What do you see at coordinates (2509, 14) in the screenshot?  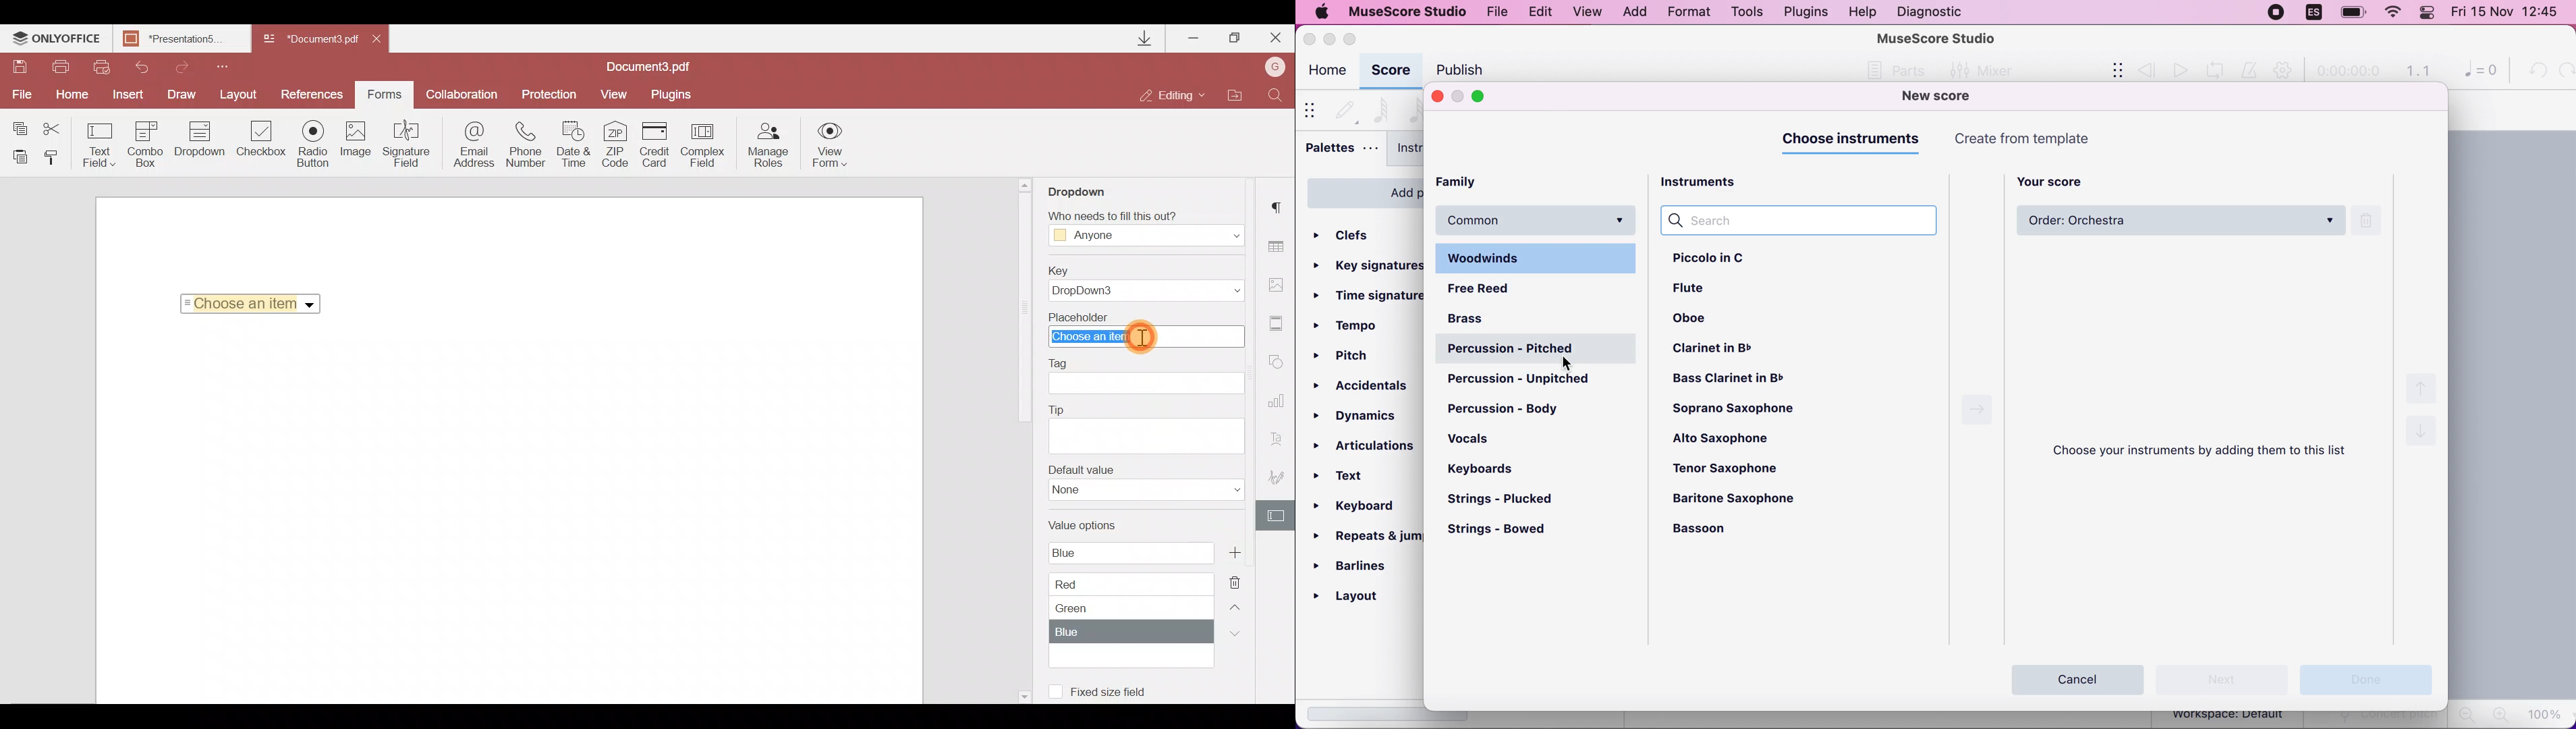 I see `Fri 15 Nov 12:44` at bounding box center [2509, 14].